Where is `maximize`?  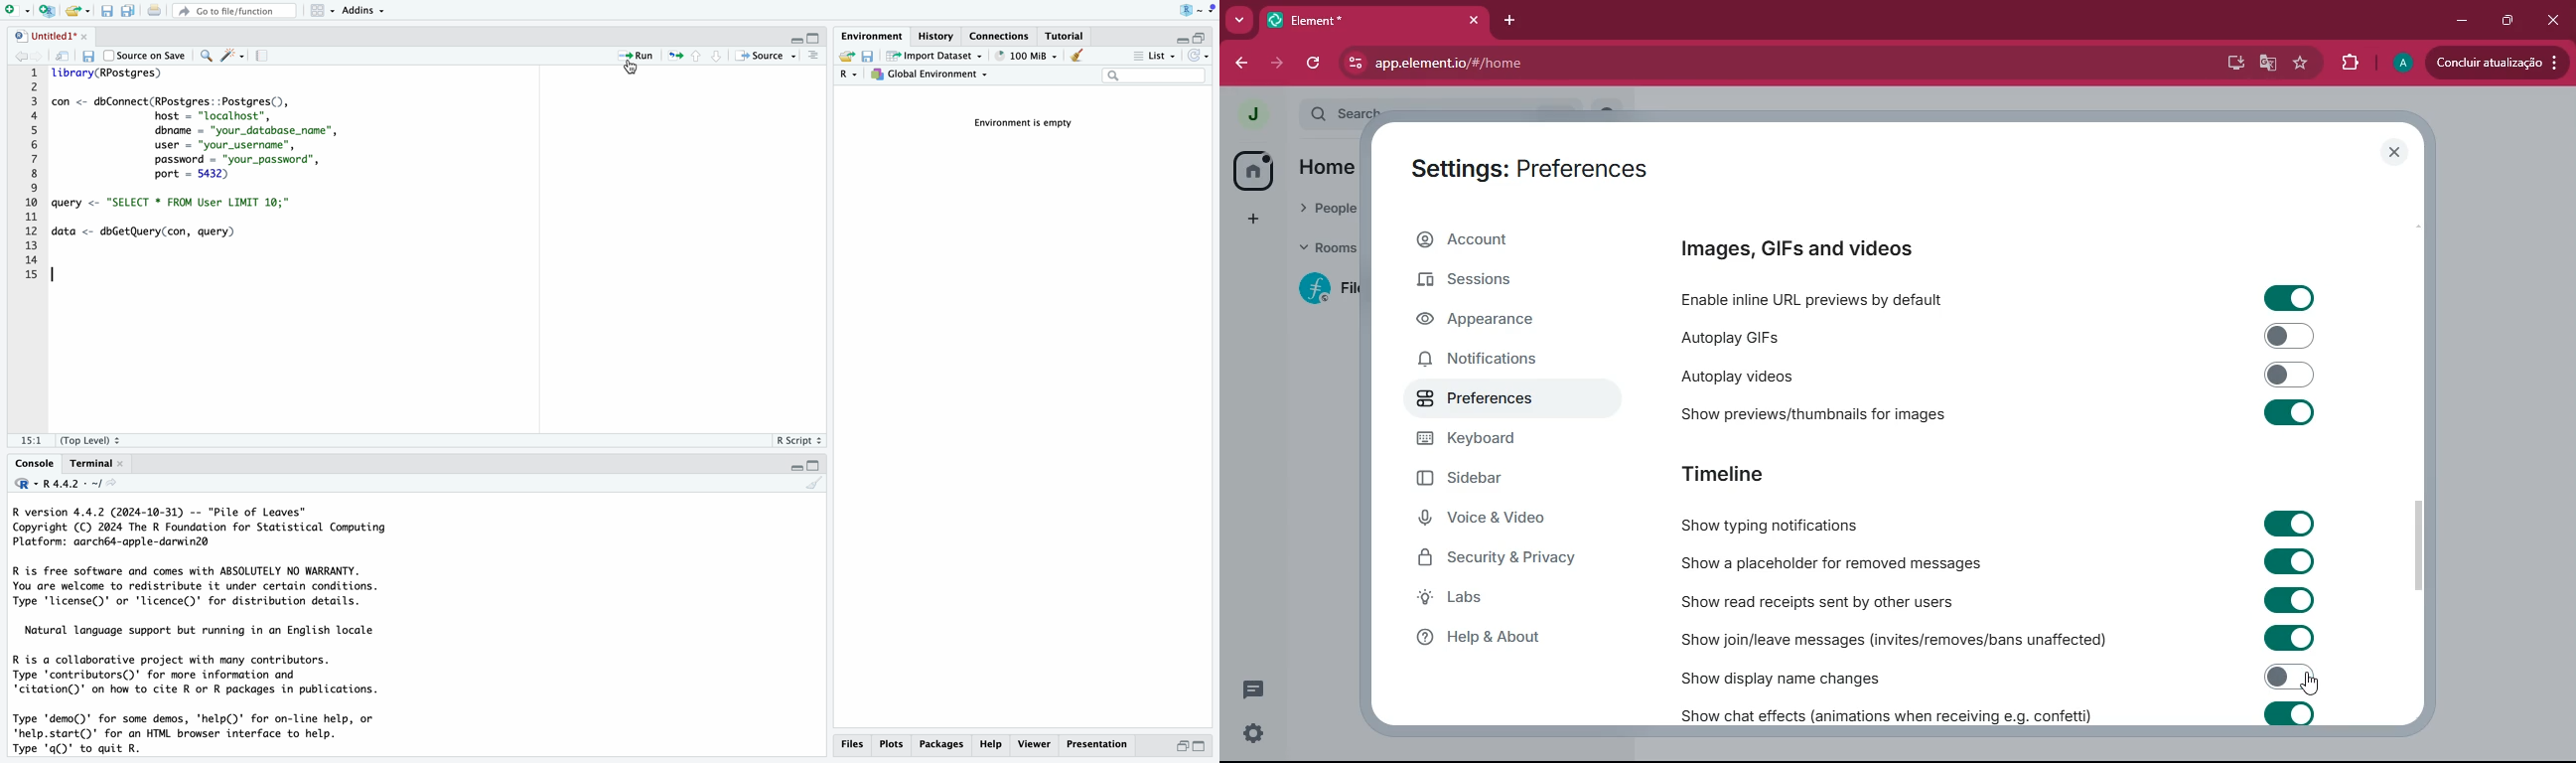
maximize is located at coordinates (1206, 33).